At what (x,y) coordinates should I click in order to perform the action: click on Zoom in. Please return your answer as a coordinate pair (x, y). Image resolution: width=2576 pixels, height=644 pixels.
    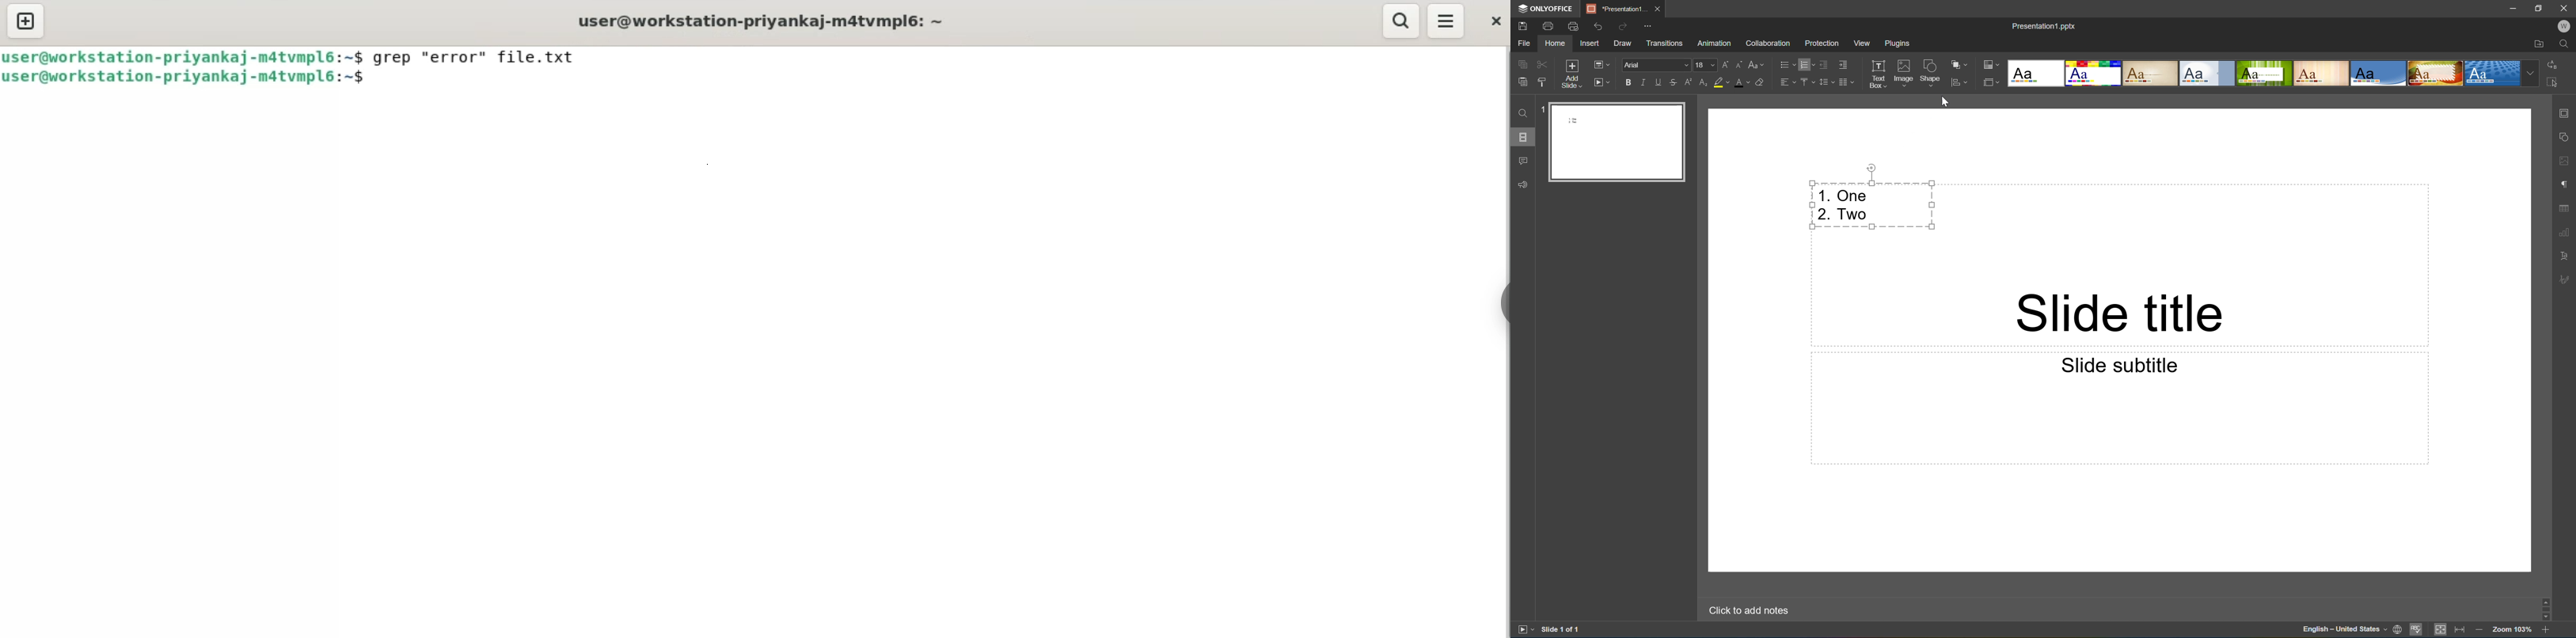
    Looking at the image, I should click on (2546, 632).